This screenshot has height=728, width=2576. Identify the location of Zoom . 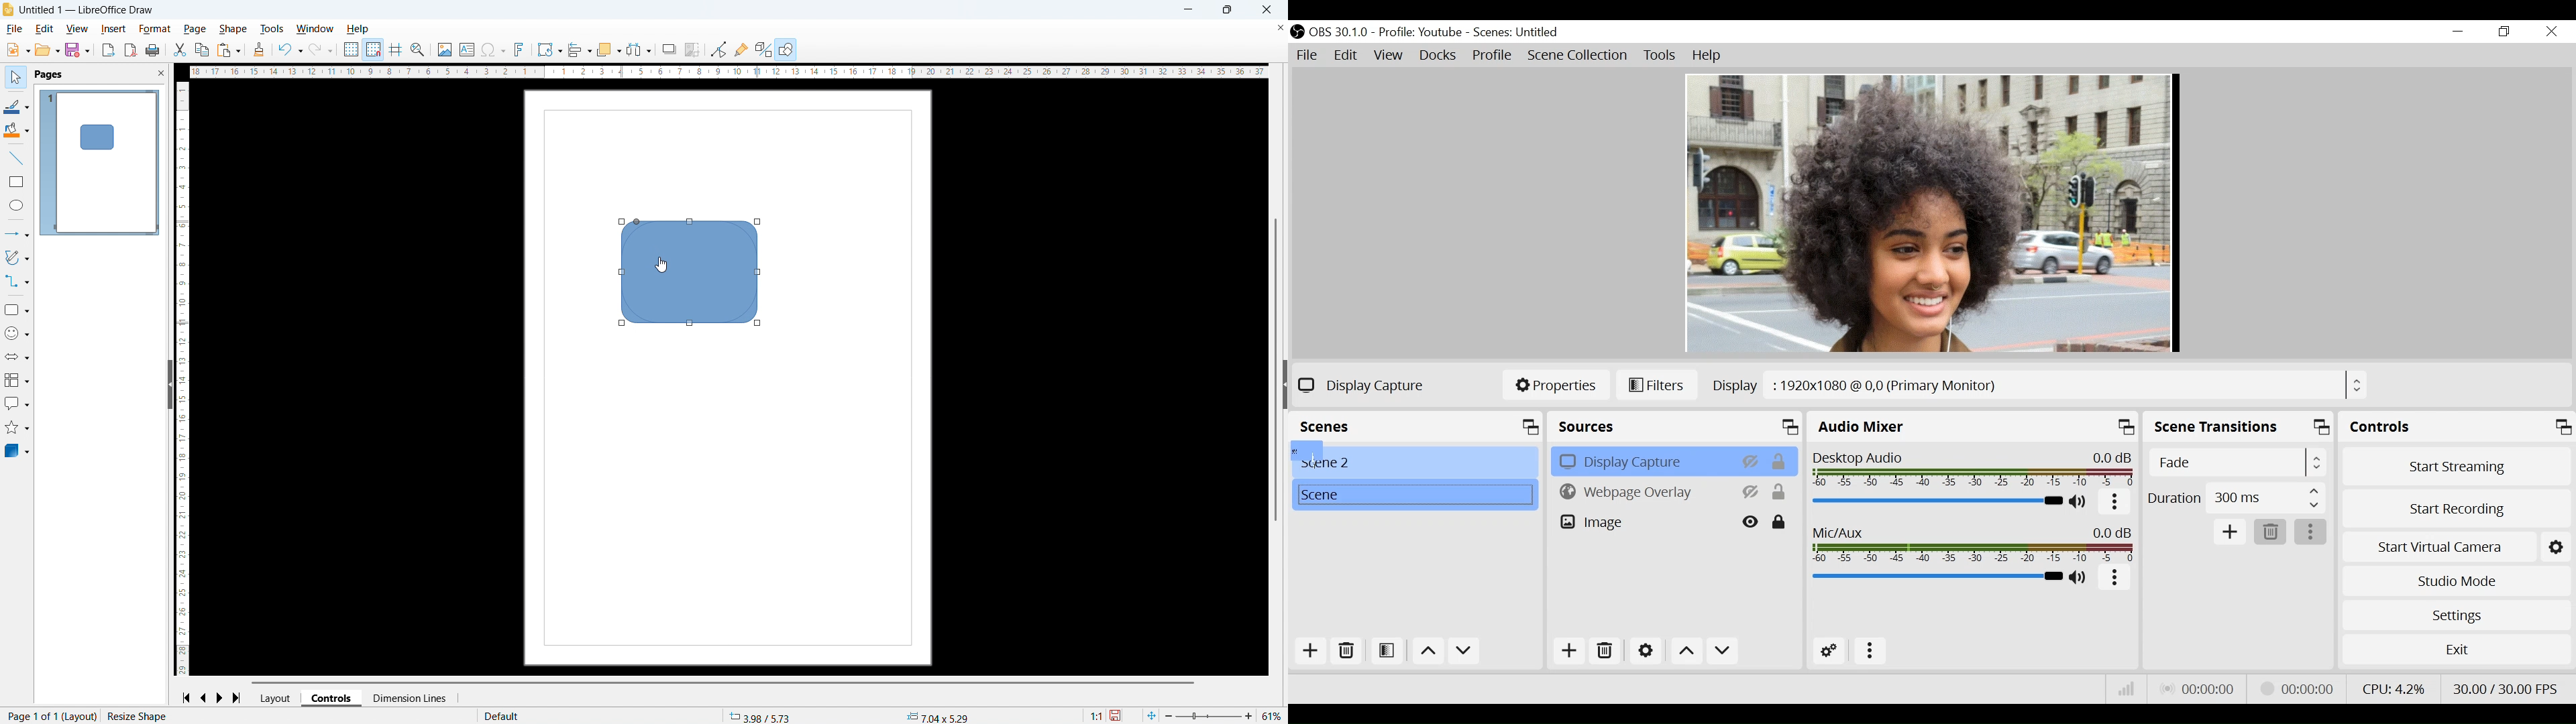
(419, 50).